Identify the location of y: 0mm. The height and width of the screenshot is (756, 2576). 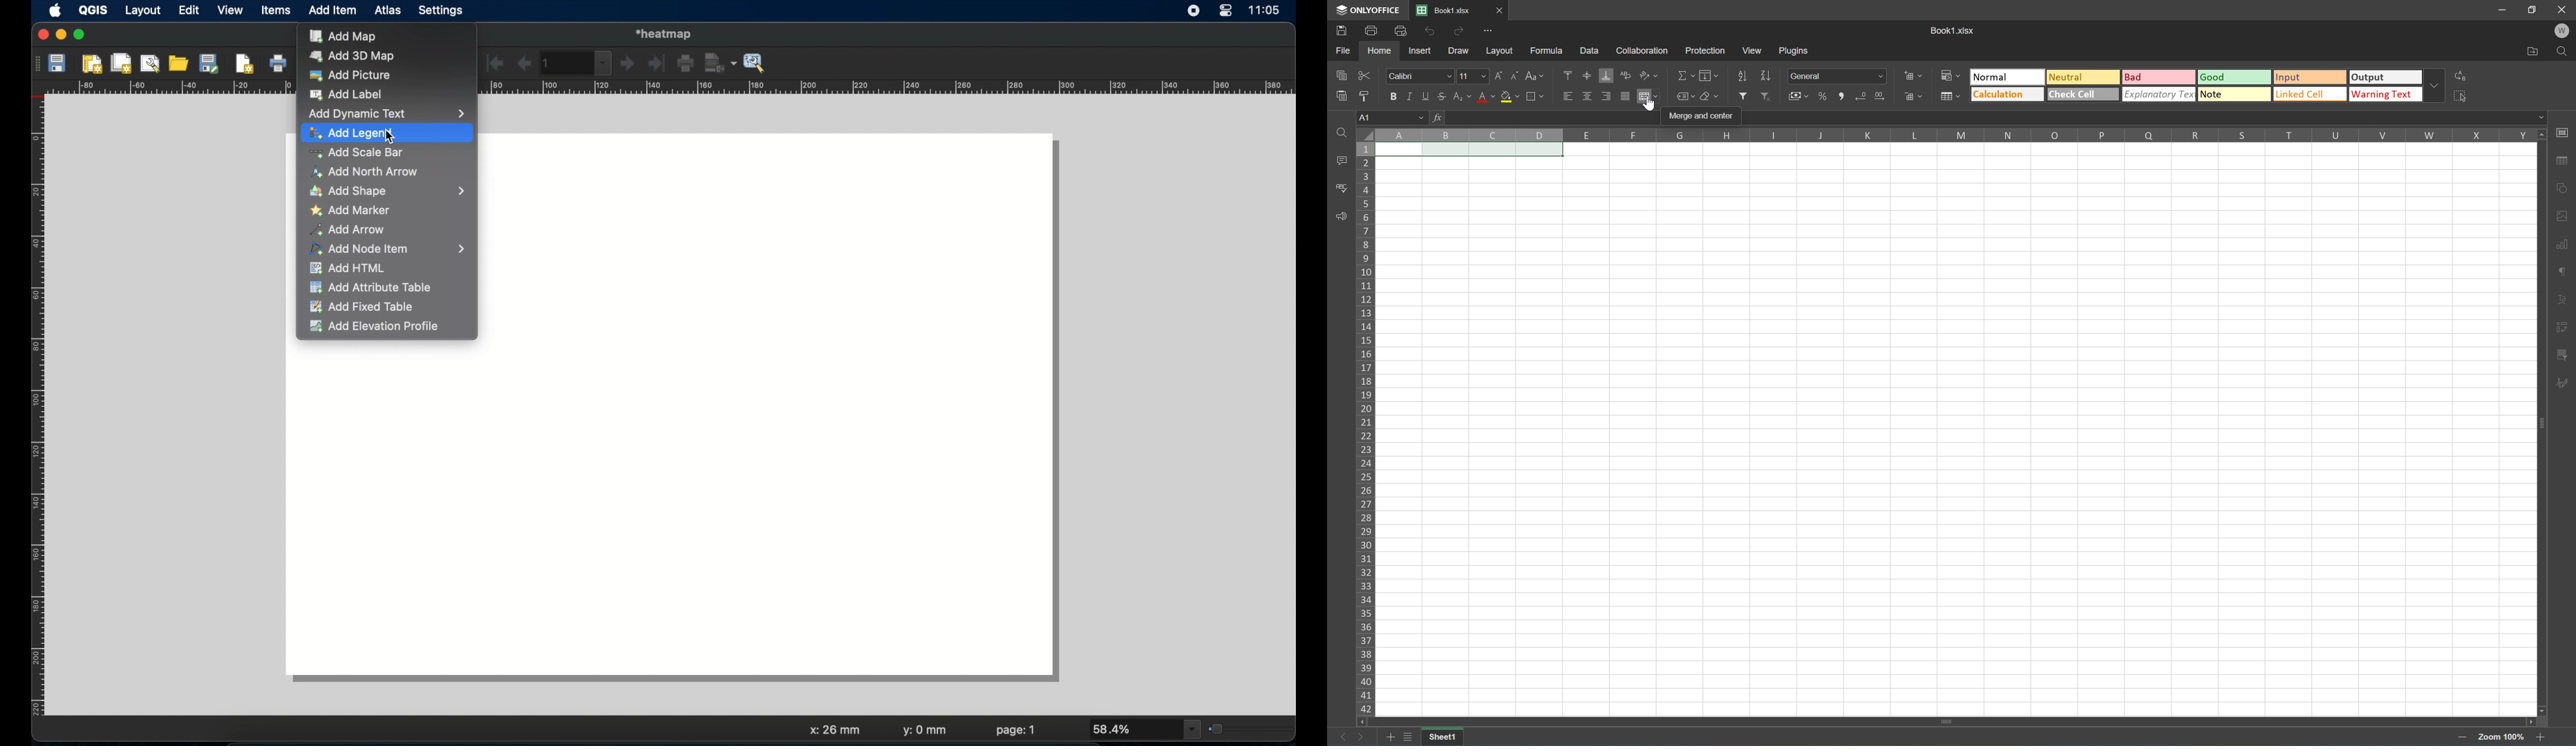
(925, 731).